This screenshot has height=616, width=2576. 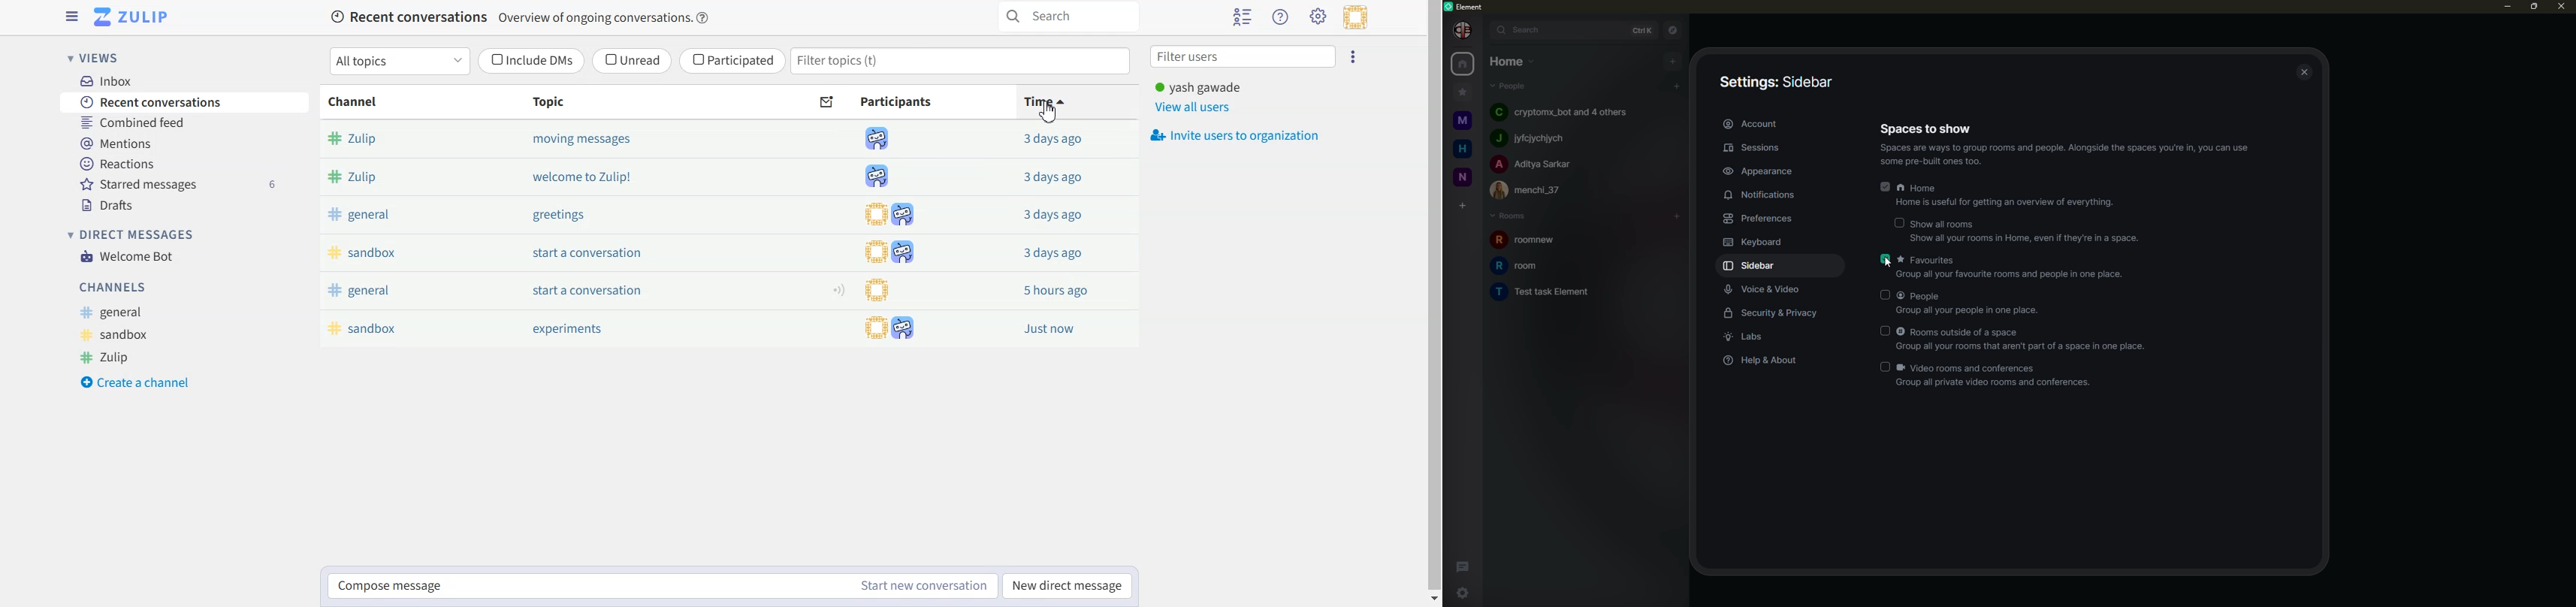 What do you see at coordinates (1461, 205) in the screenshot?
I see `create space` at bounding box center [1461, 205].